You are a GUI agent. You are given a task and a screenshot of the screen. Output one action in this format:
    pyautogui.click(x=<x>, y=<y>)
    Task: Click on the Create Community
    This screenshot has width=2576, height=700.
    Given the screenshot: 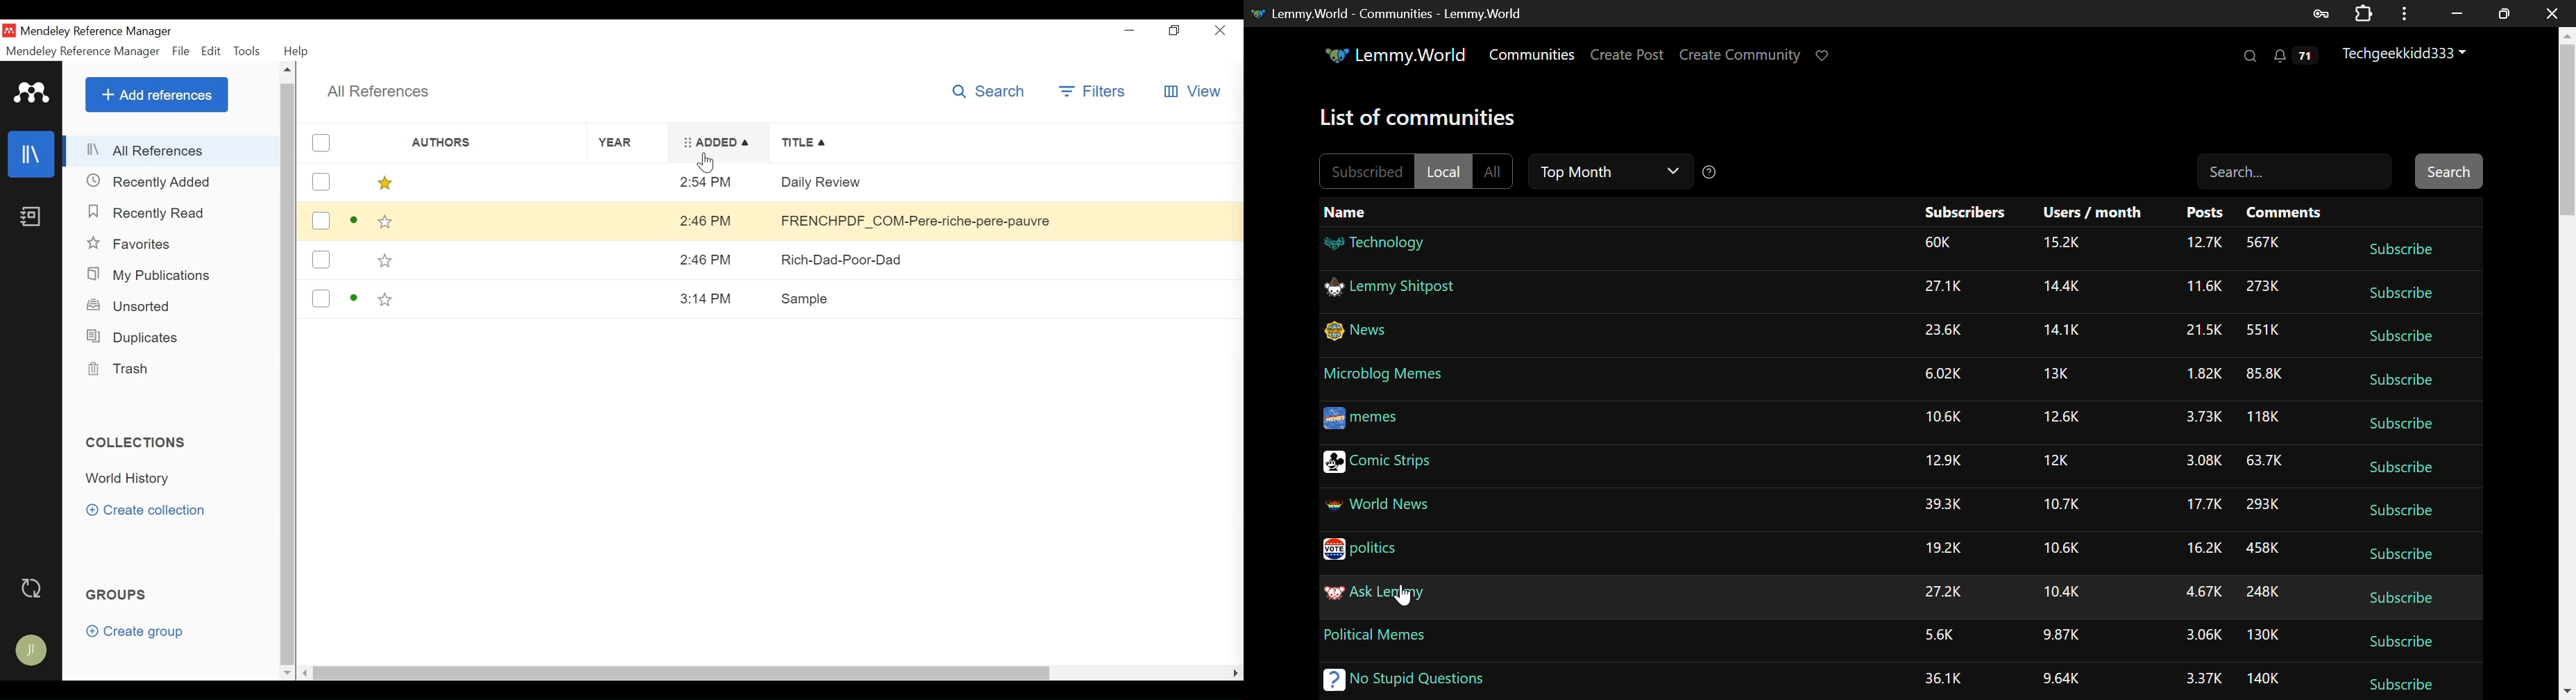 What is the action you would take?
    pyautogui.click(x=1740, y=56)
    